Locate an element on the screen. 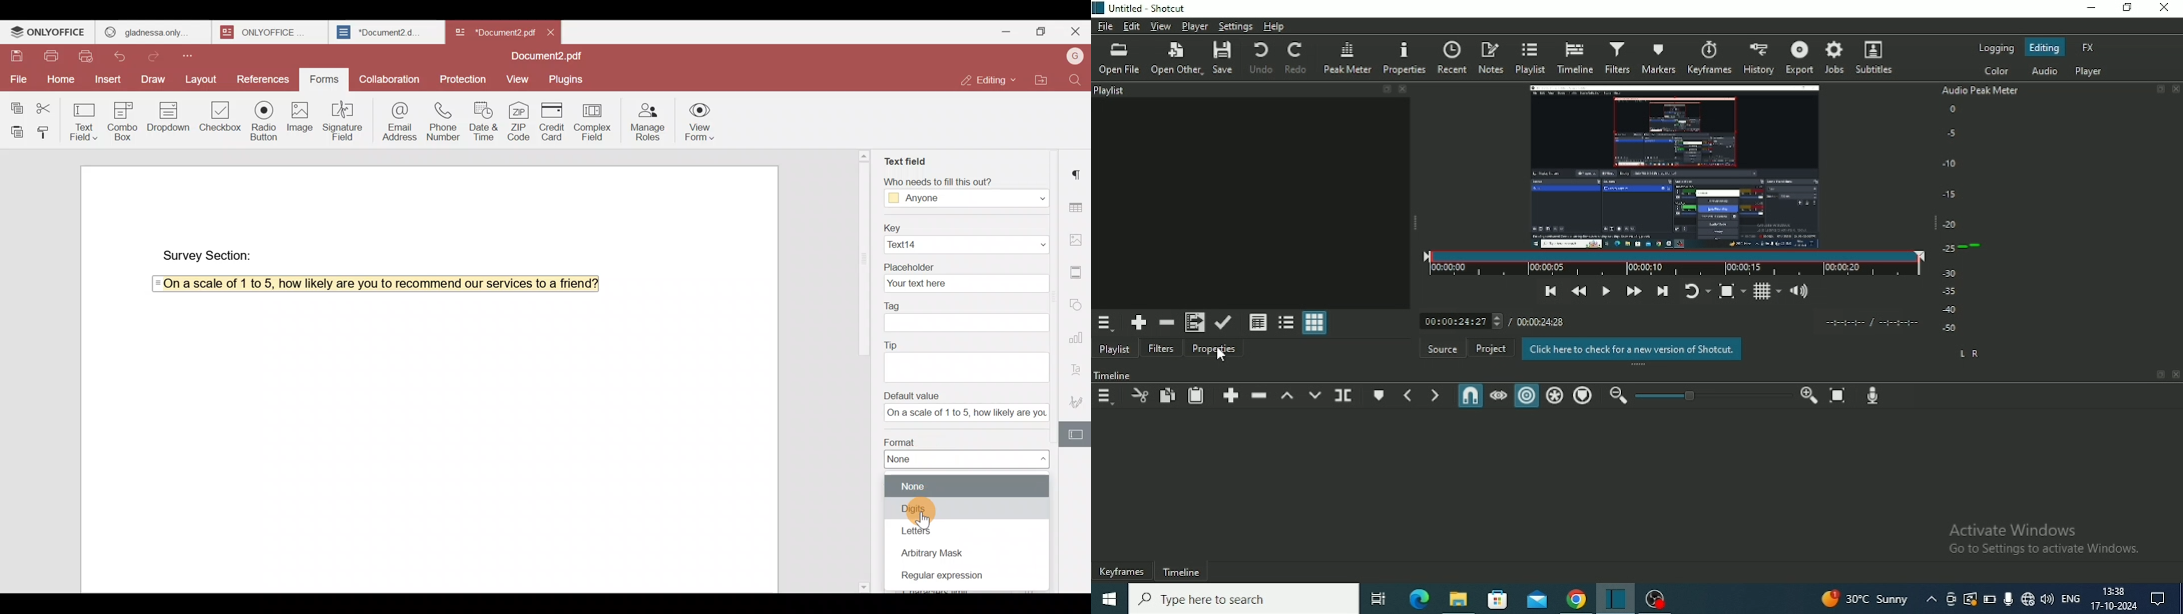 This screenshot has height=616, width=2184. Expand is located at coordinates (1386, 89).